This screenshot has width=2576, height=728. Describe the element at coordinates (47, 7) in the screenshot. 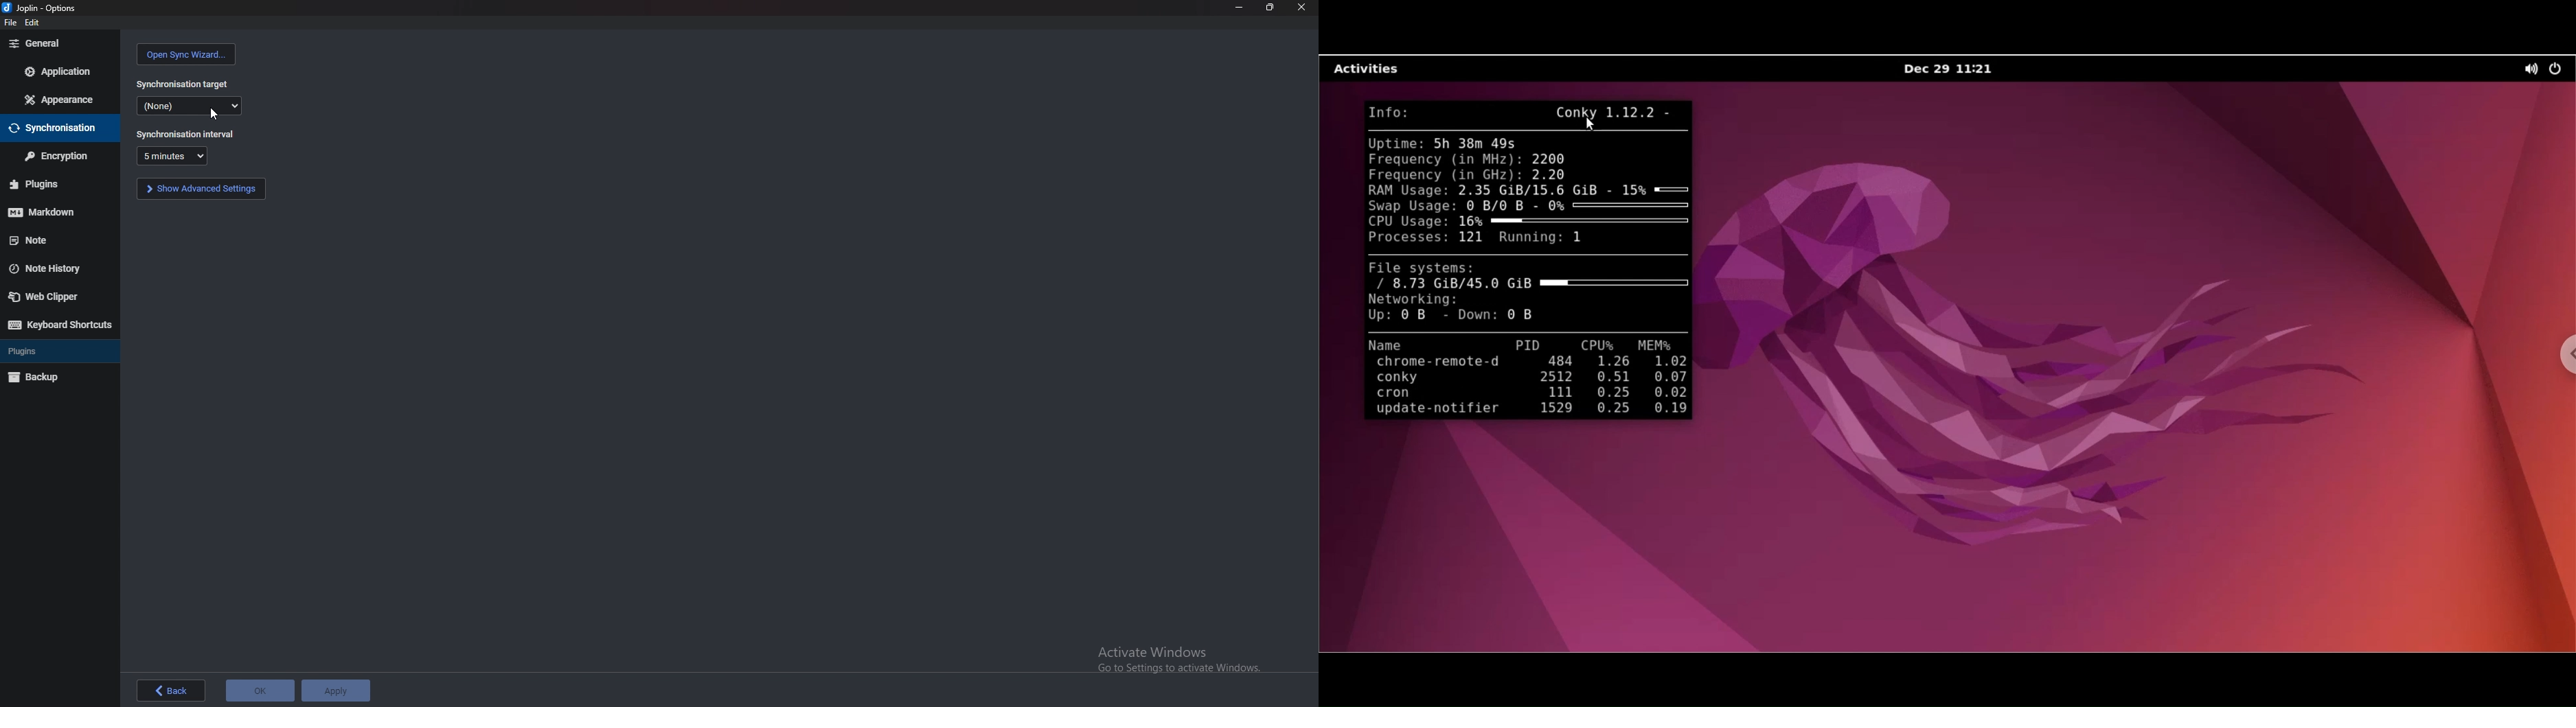

I see `options` at that location.